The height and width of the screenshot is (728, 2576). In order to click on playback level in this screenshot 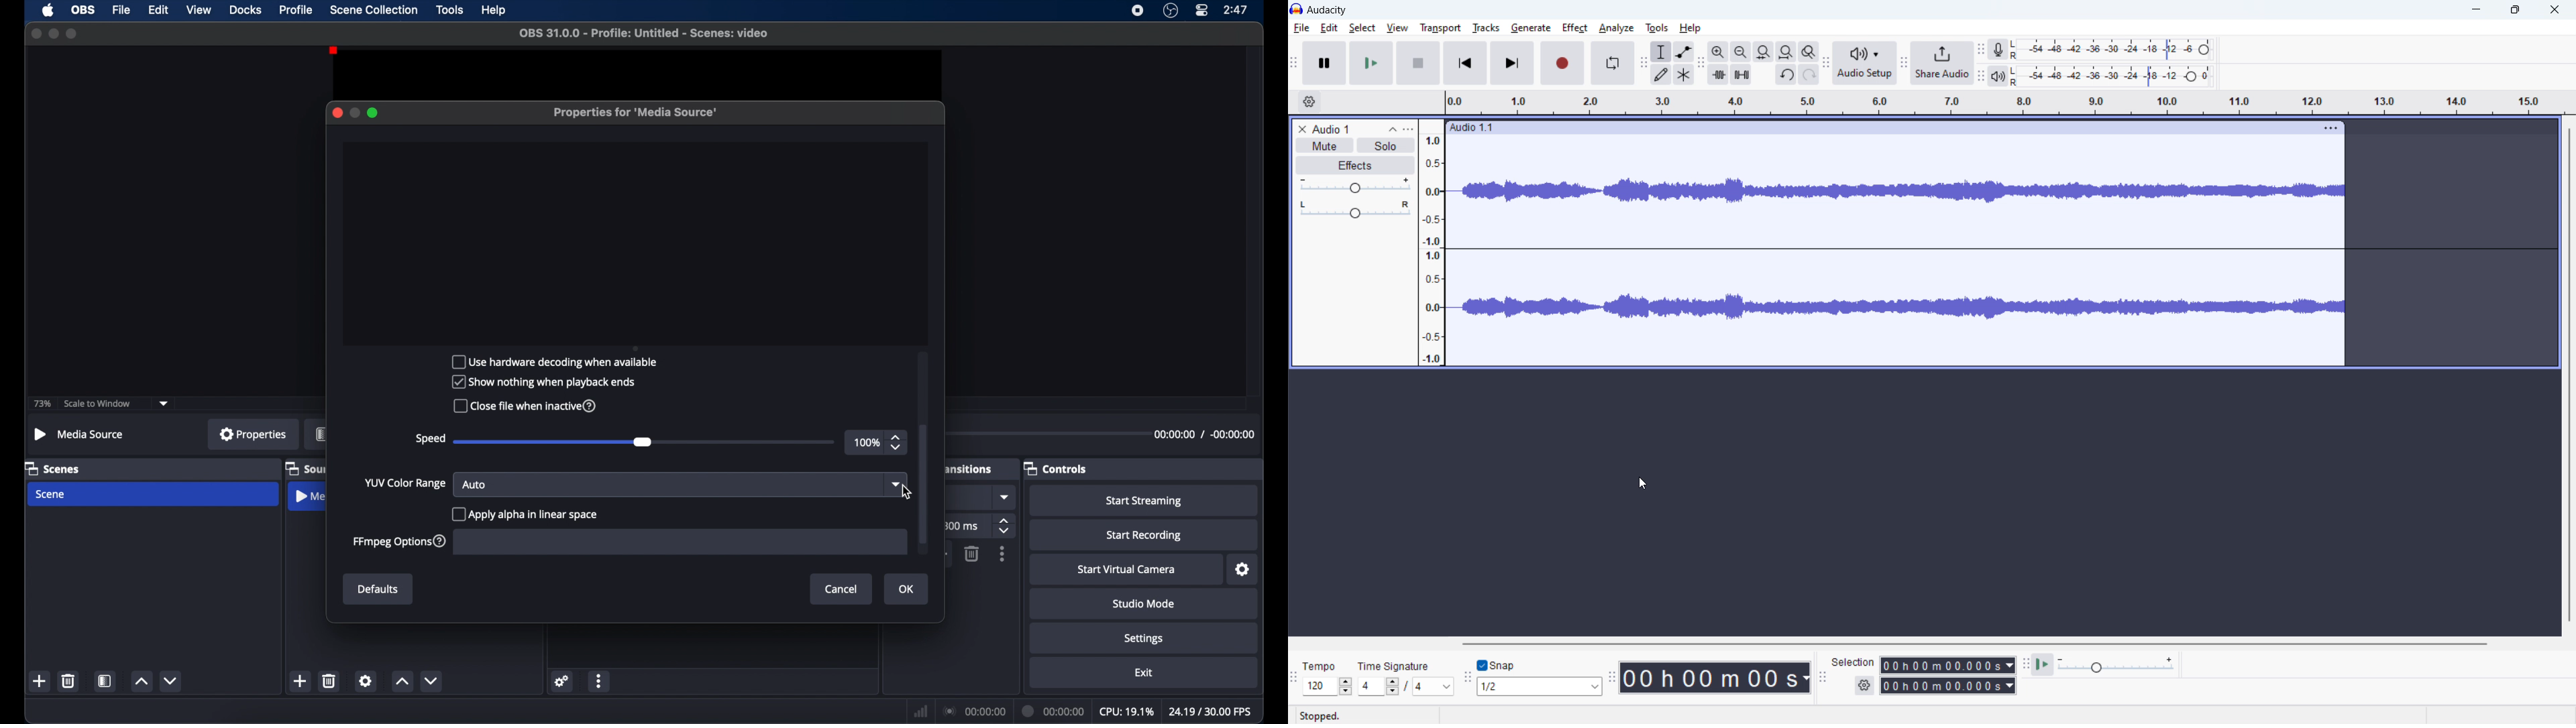, I will do `click(2112, 76)`.